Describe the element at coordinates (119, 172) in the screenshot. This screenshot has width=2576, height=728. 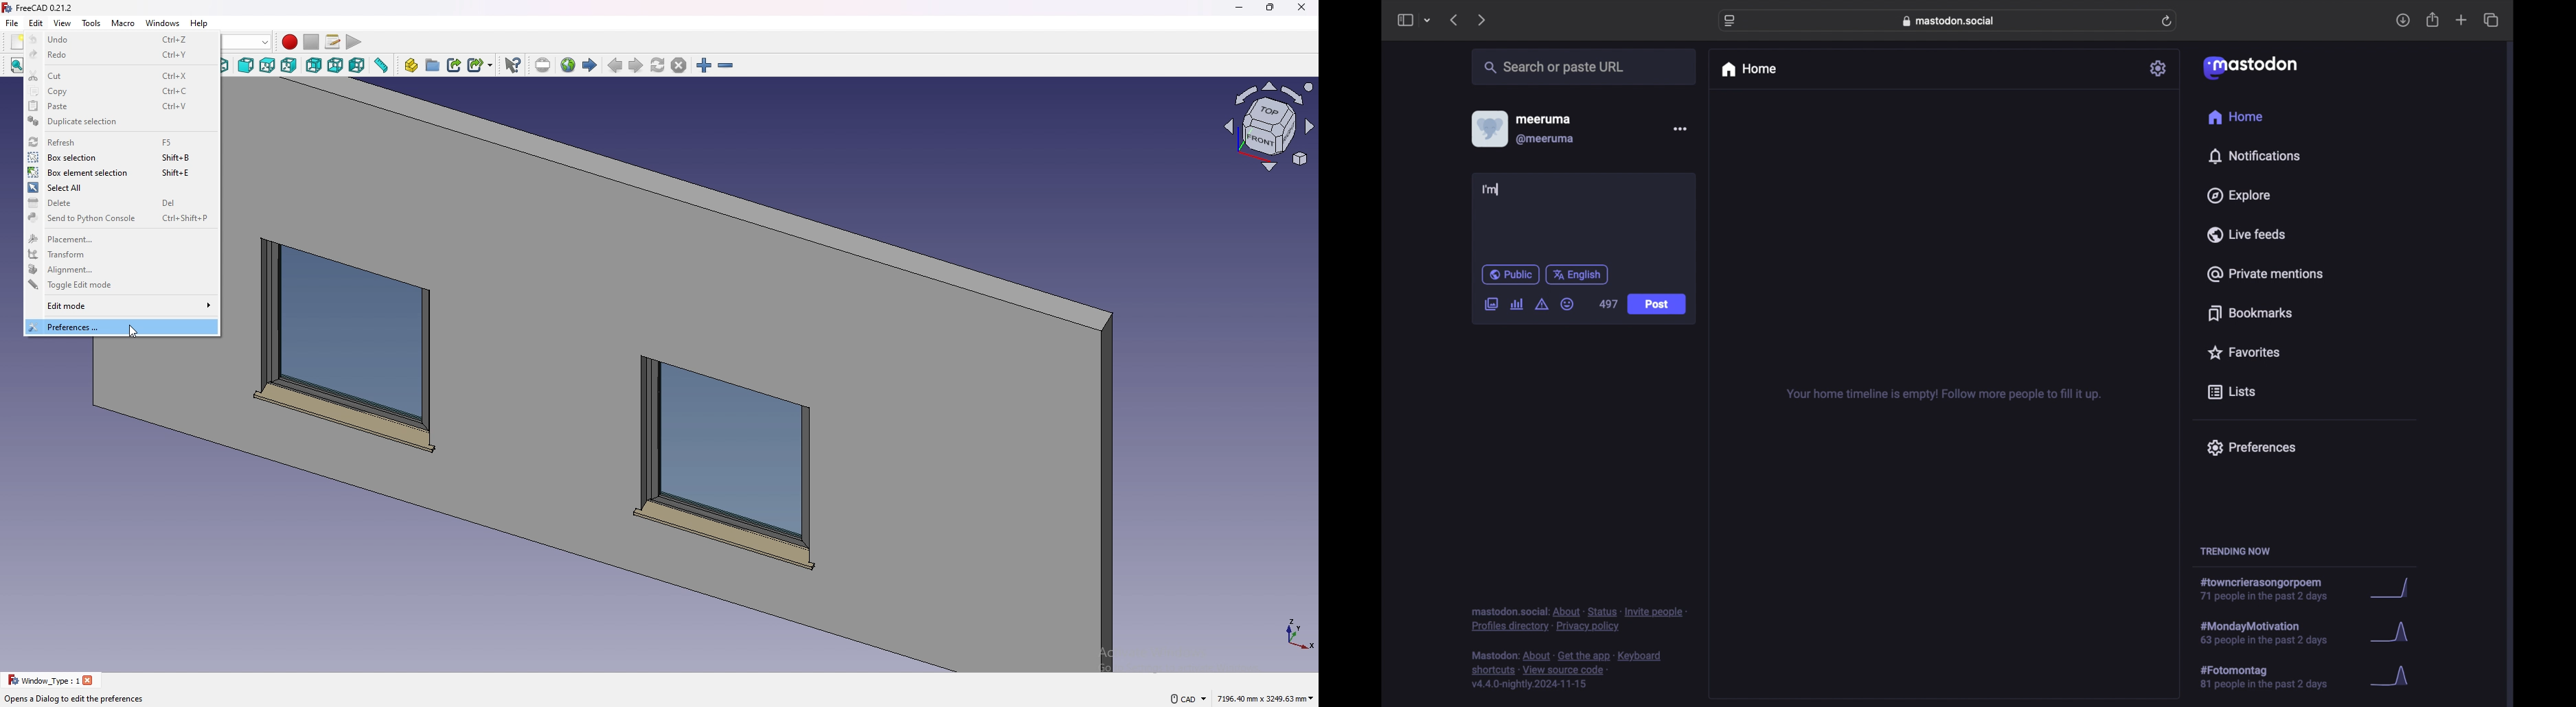
I see `box element selection   Shift+E` at that location.